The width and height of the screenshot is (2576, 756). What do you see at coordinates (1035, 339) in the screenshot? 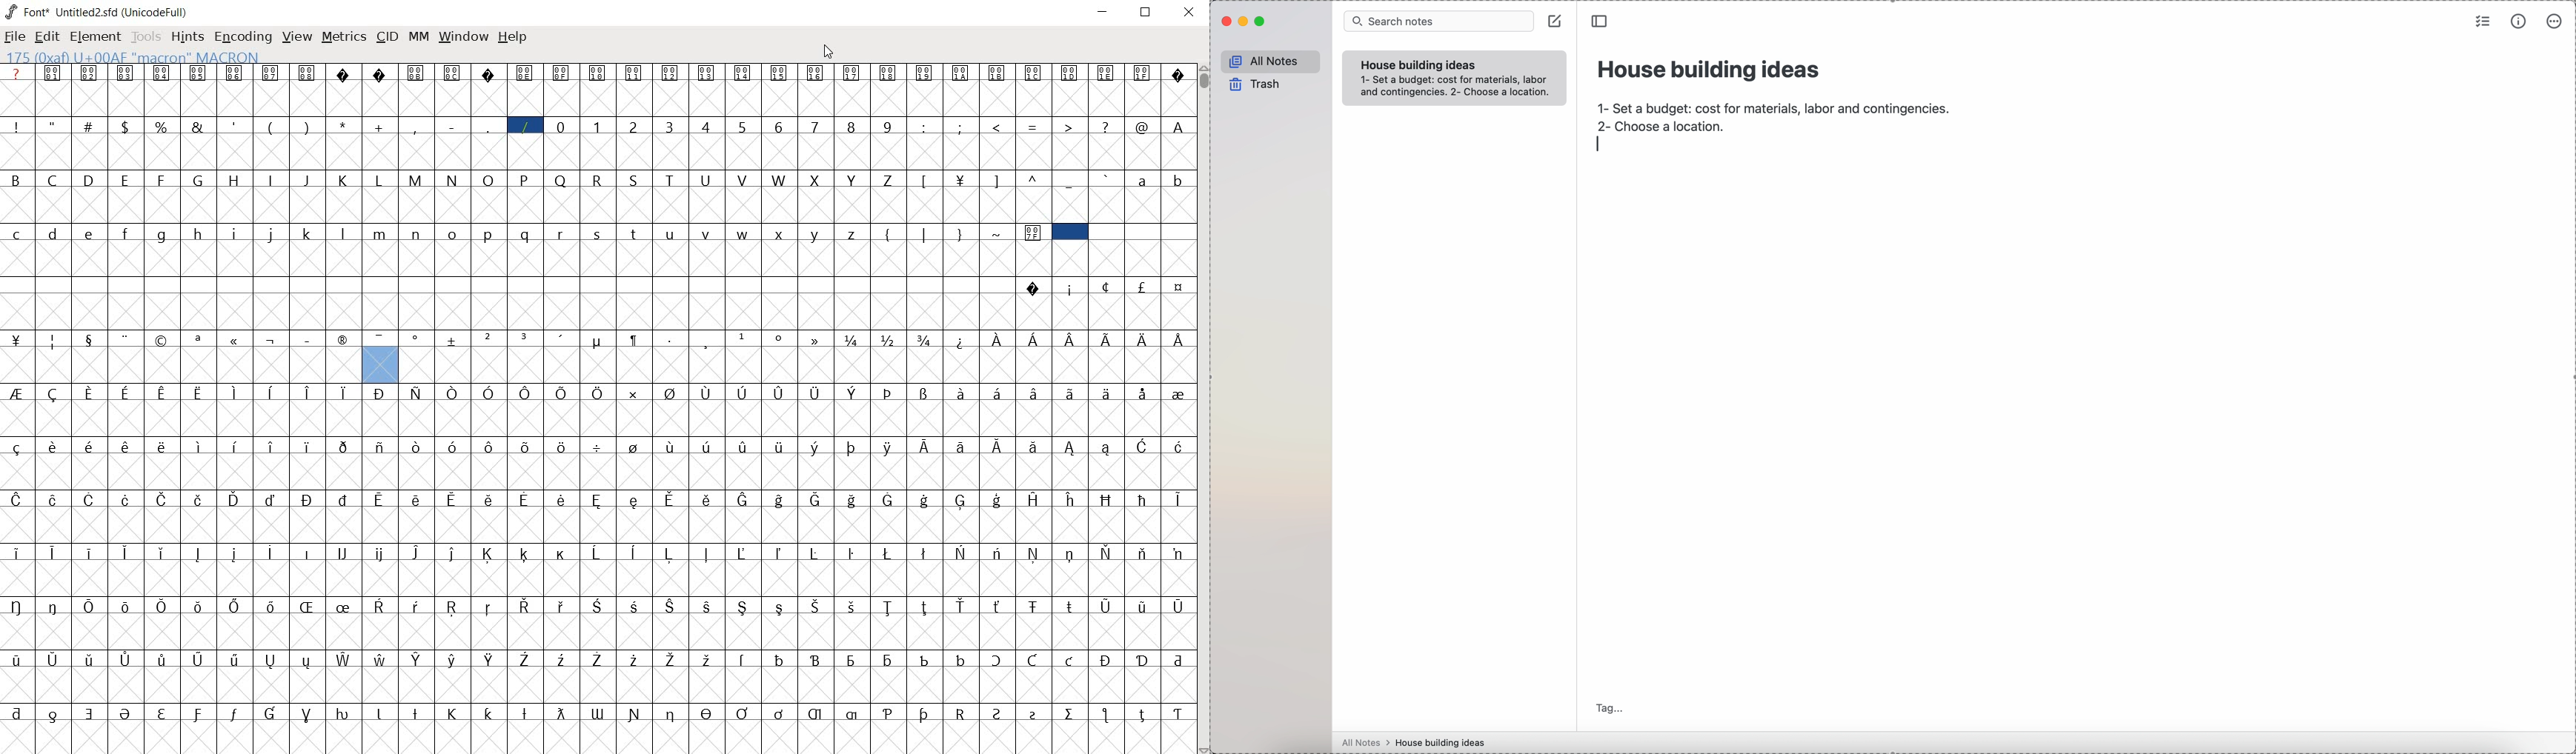
I see `Symbol` at bounding box center [1035, 339].